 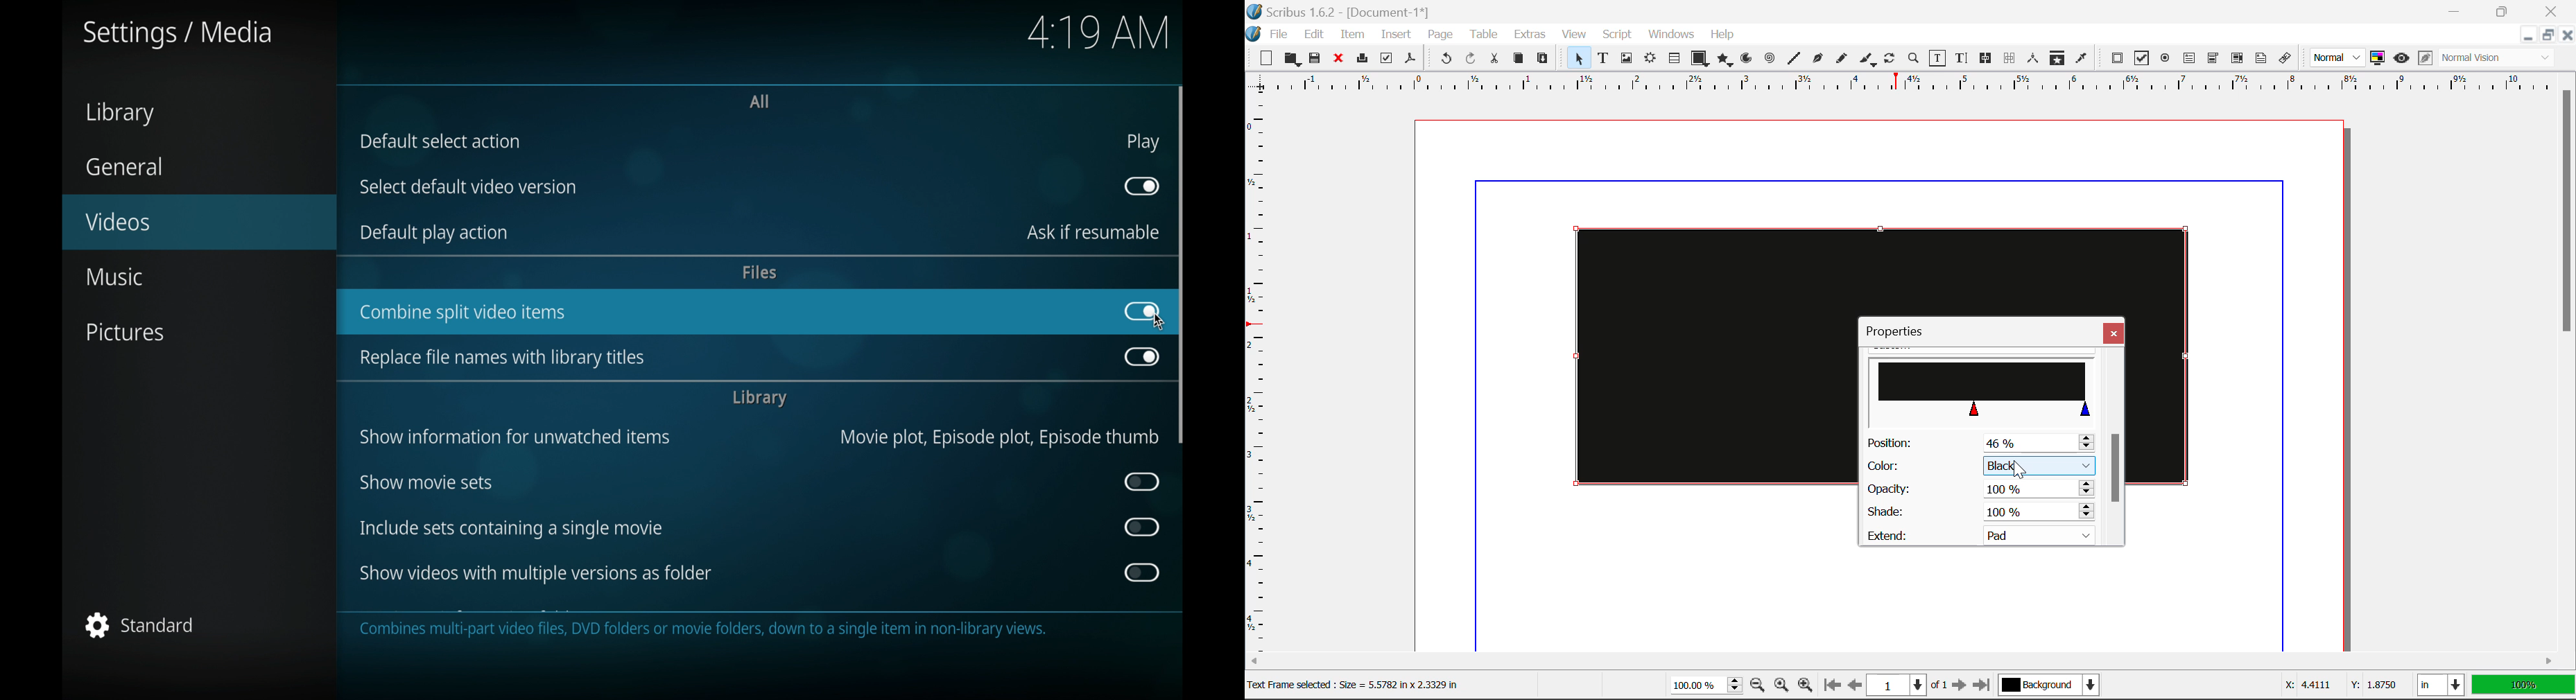 What do you see at coordinates (1263, 59) in the screenshot?
I see `New` at bounding box center [1263, 59].